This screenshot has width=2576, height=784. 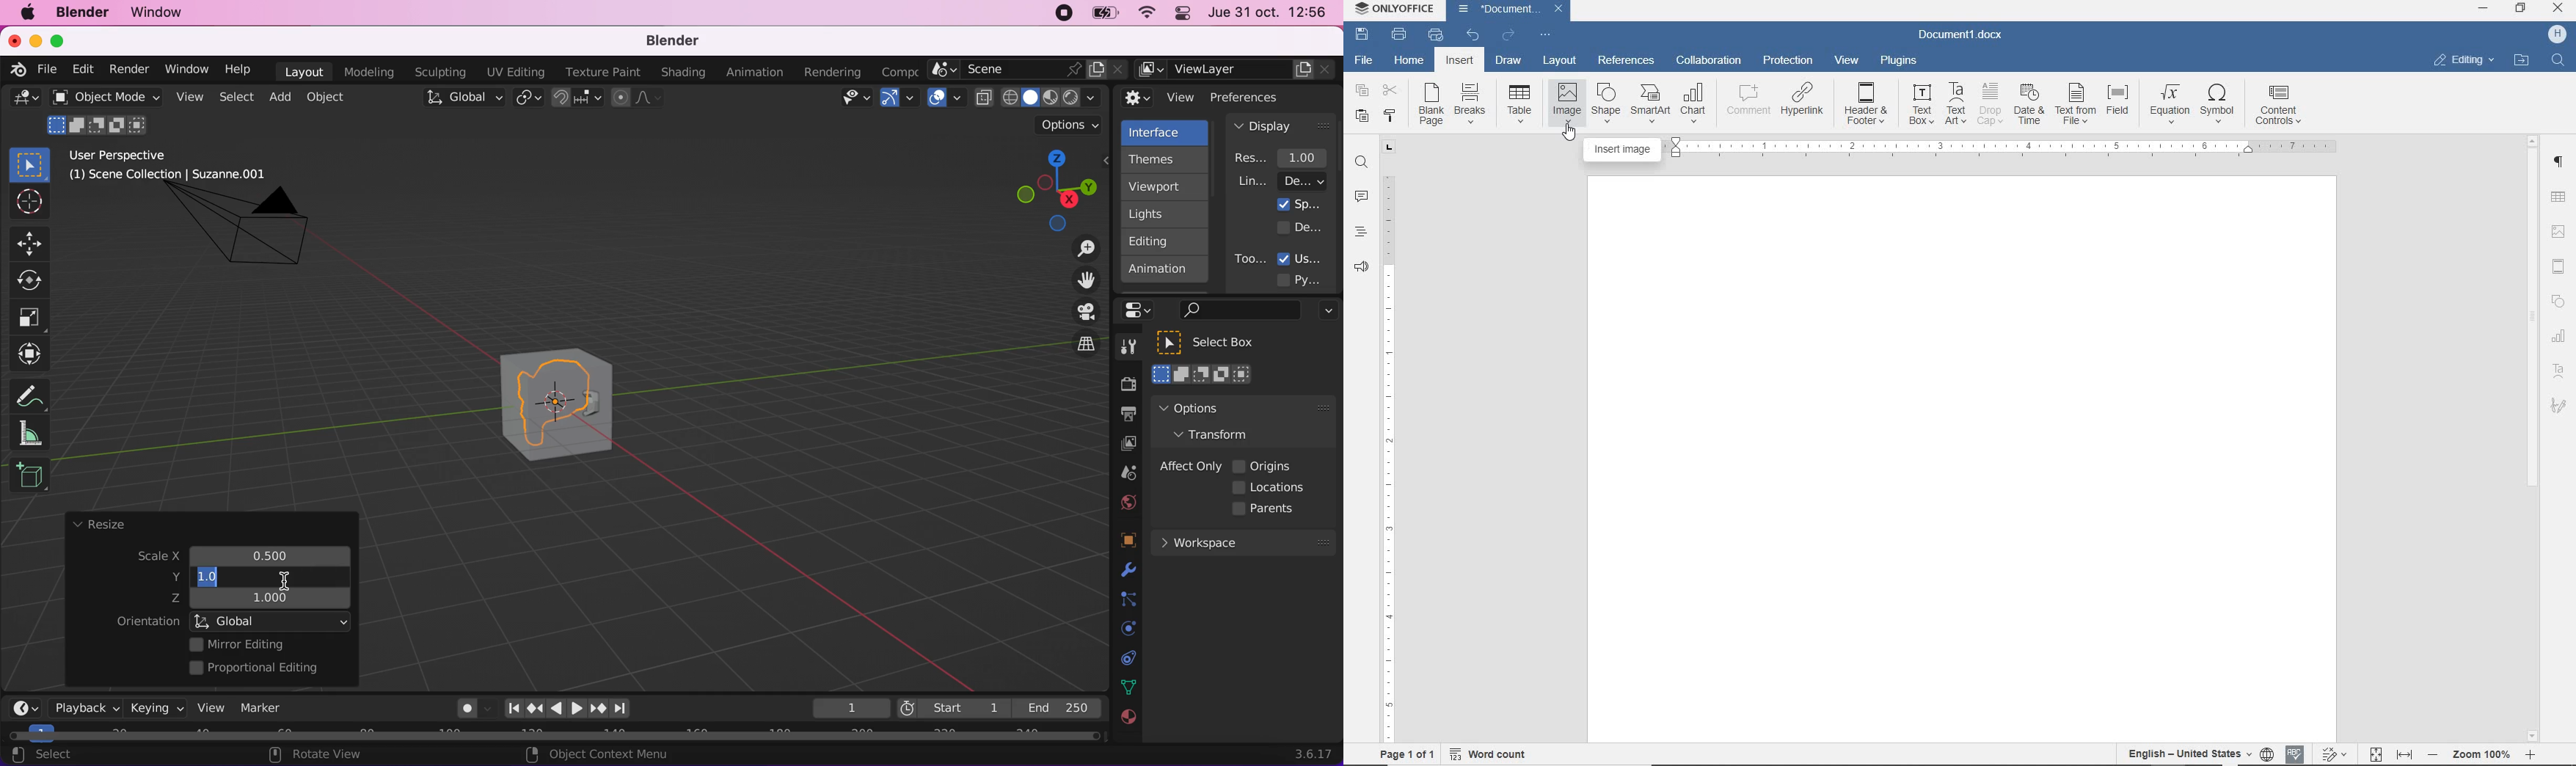 What do you see at coordinates (2561, 164) in the screenshot?
I see `paragraph settings` at bounding box center [2561, 164].